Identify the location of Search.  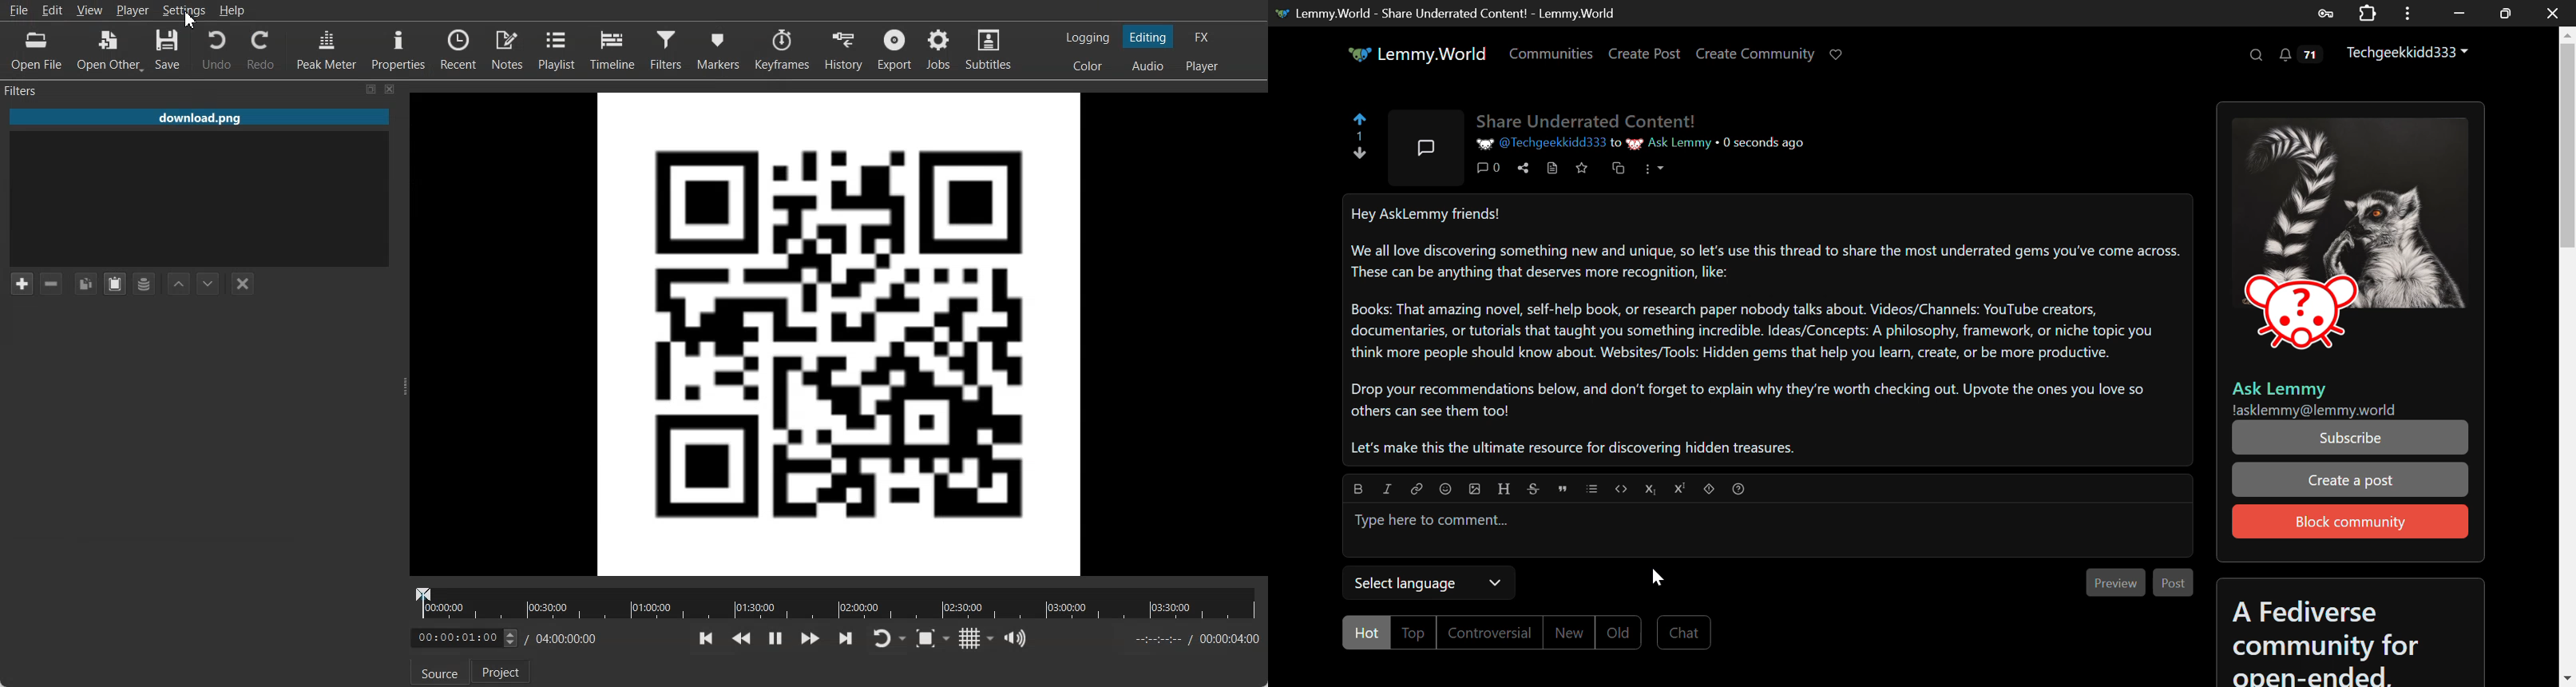
(2258, 57).